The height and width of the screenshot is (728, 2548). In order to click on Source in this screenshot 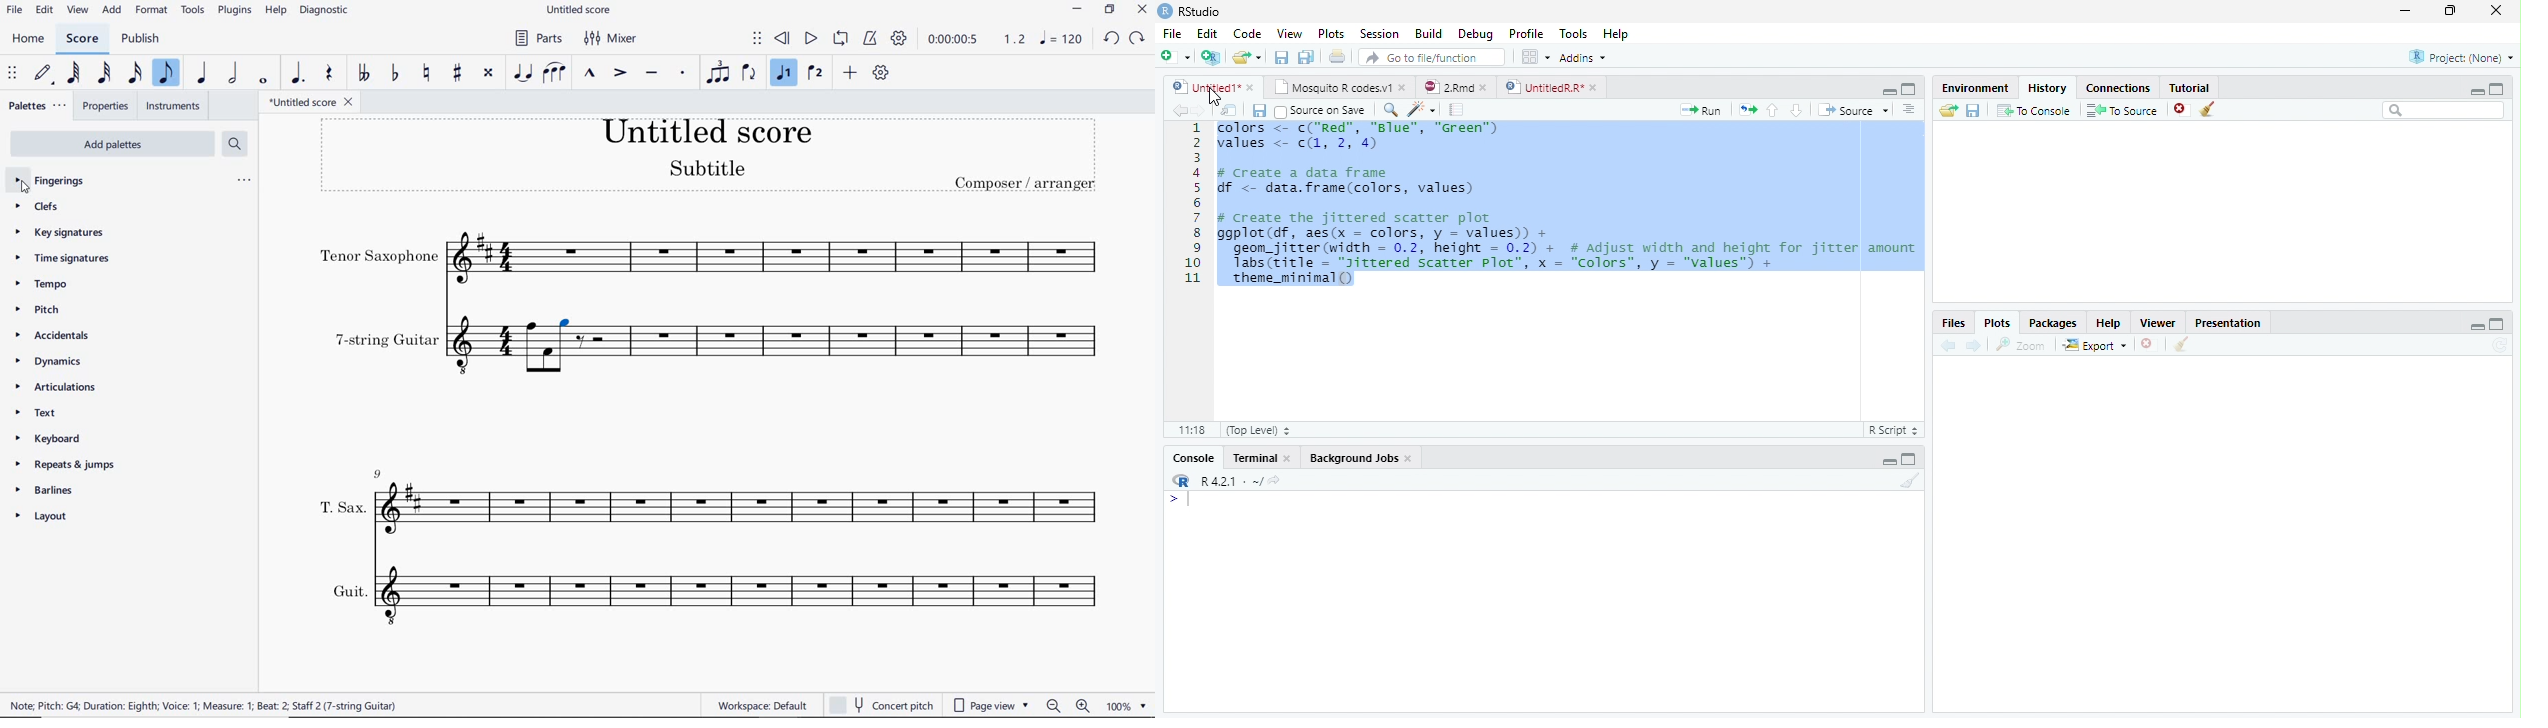, I will do `click(1853, 110)`.